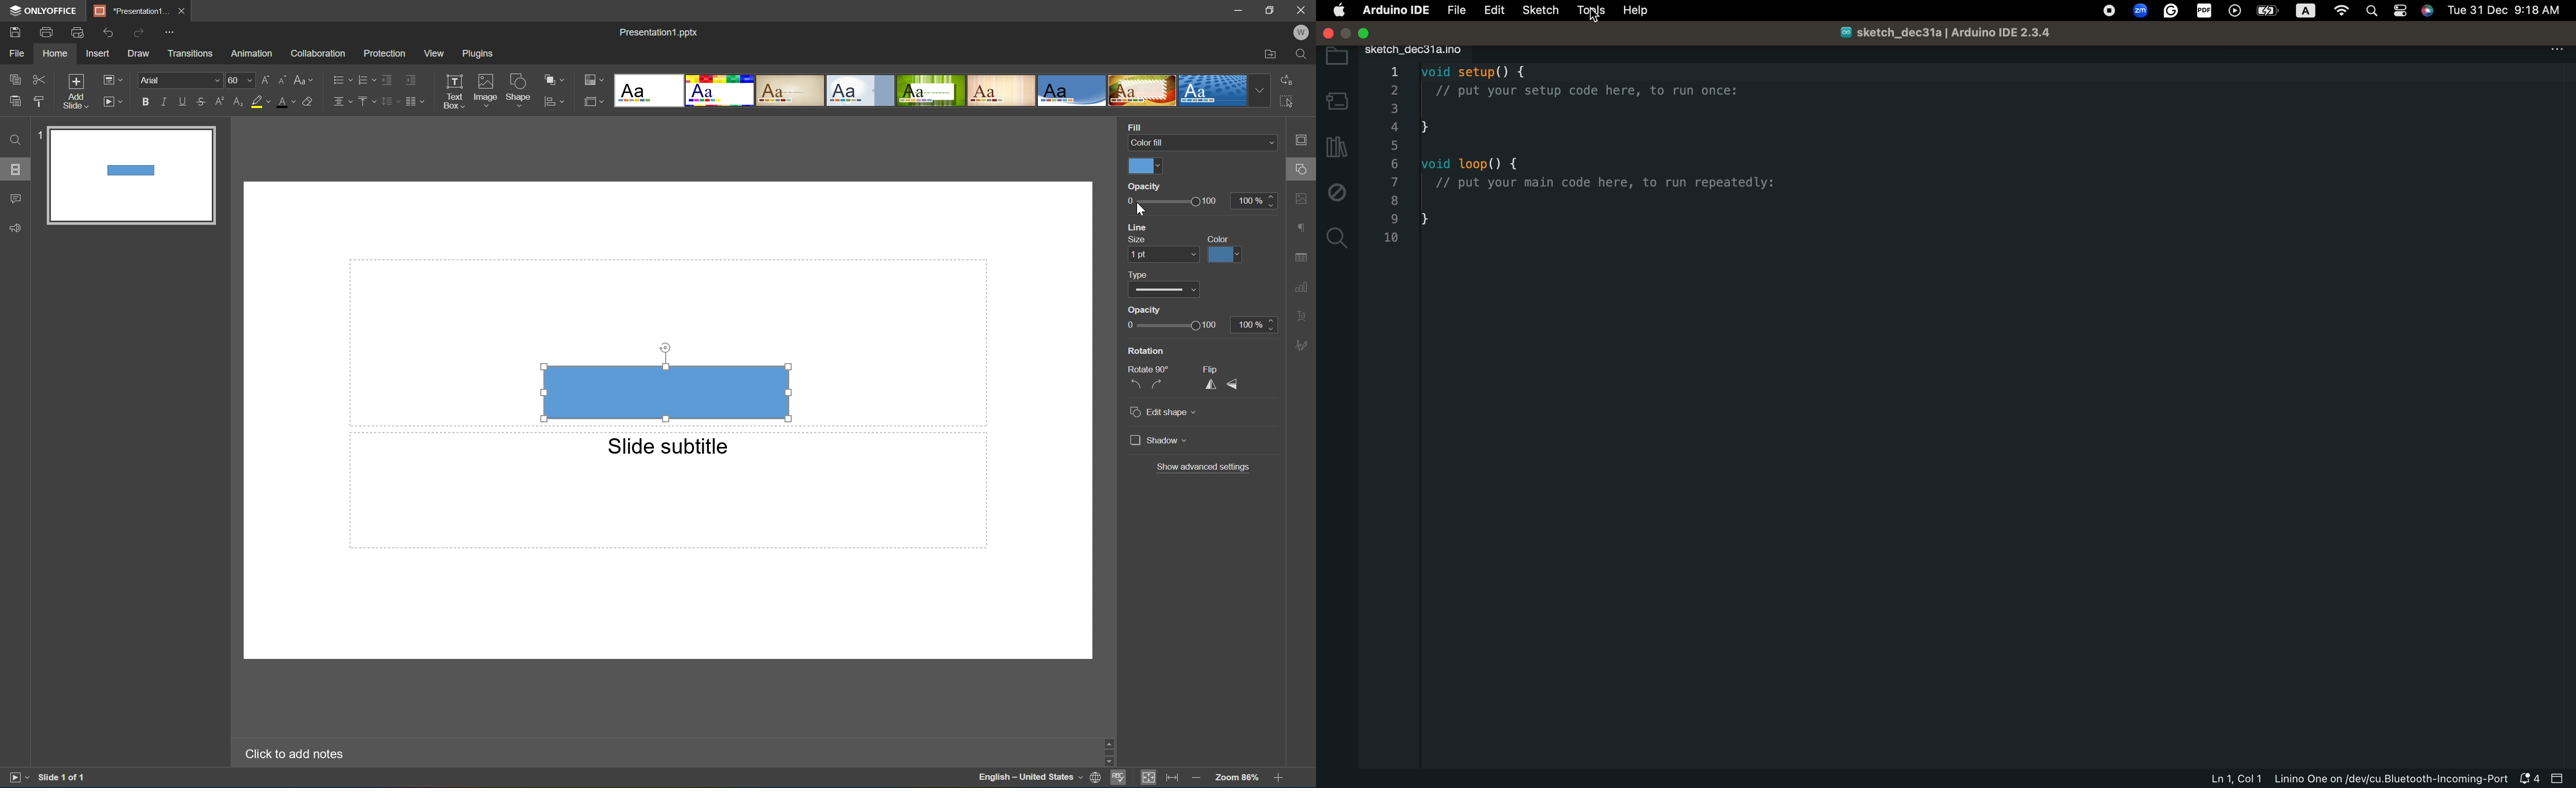  I want to click on 1, so click(35, 137).